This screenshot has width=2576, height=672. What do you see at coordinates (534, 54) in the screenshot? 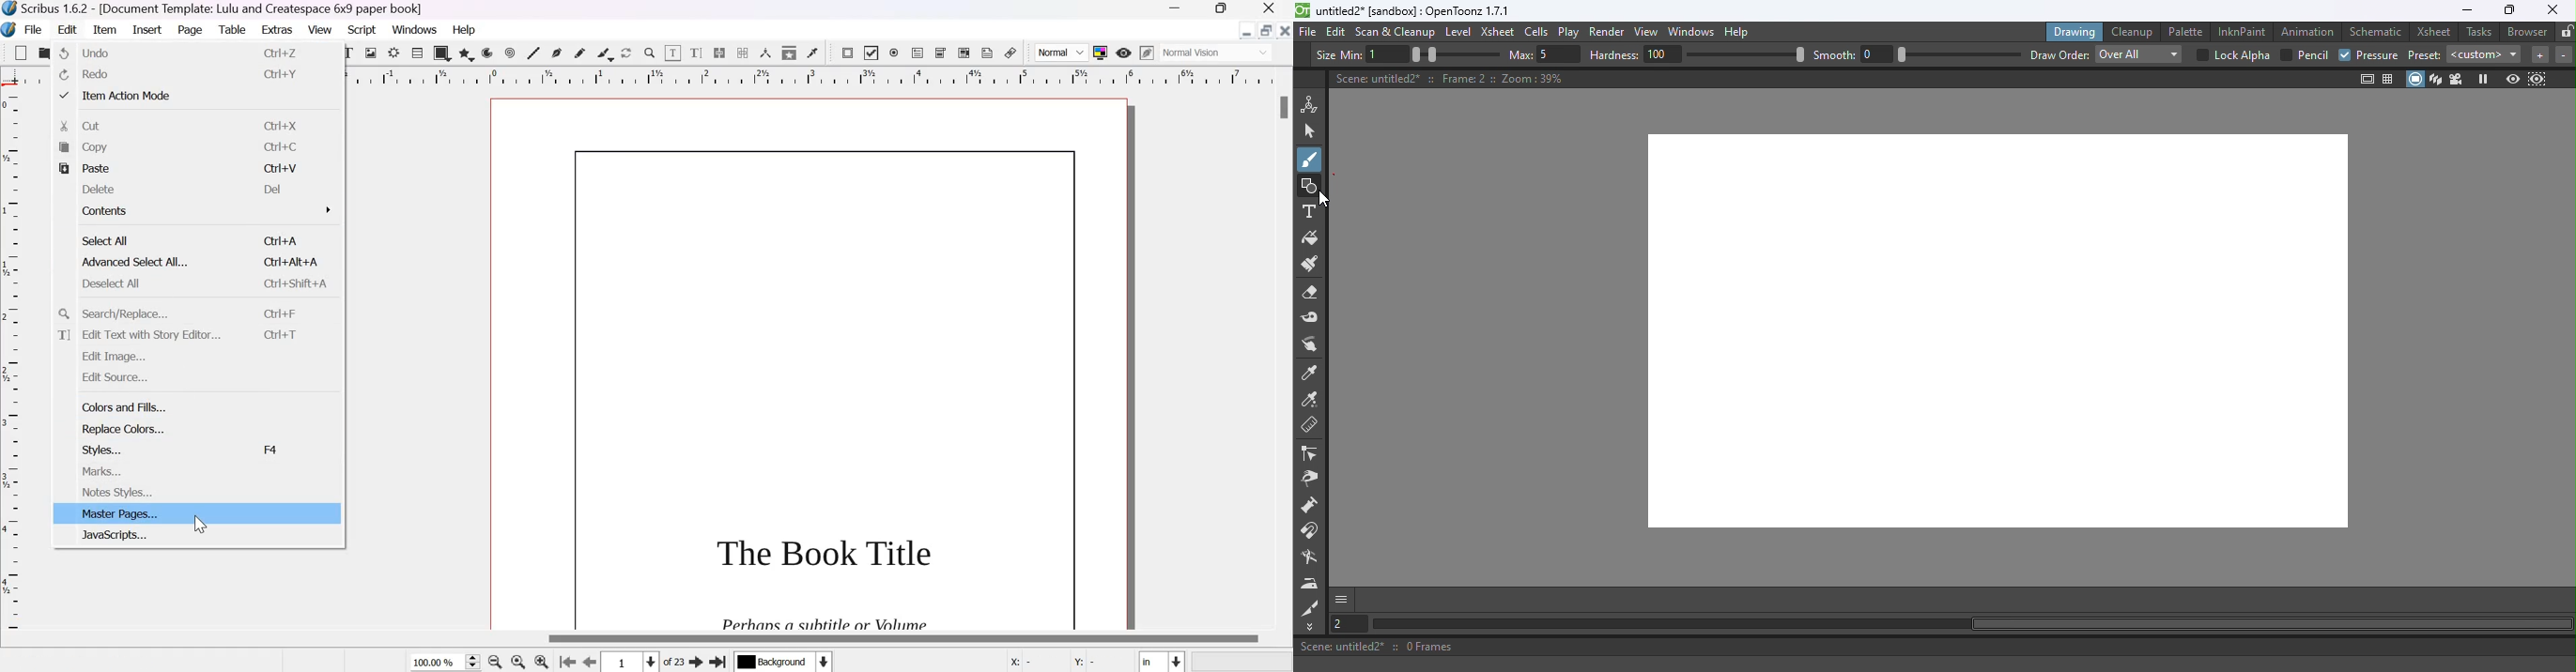
I see `Line` at bounding box center [534, 54].